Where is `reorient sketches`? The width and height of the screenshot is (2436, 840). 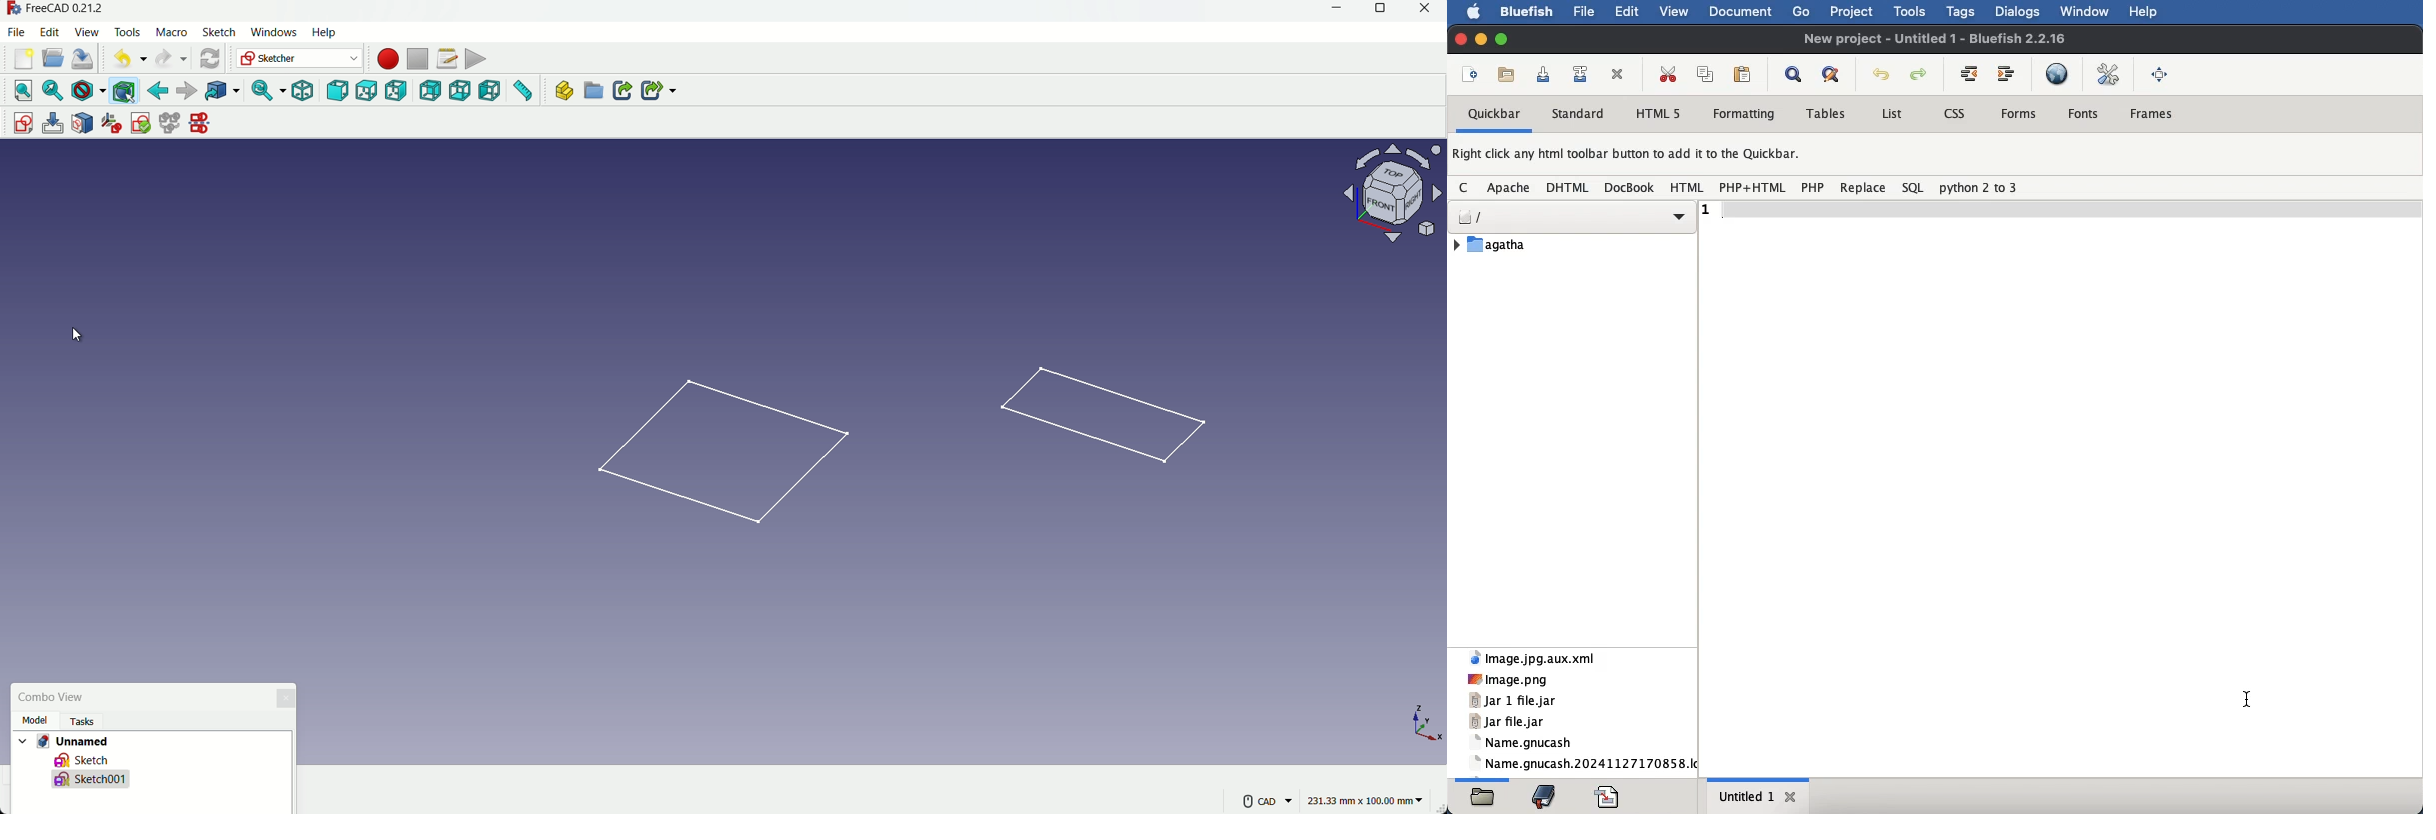
reorient sketches is located at coordinates (112, 123).